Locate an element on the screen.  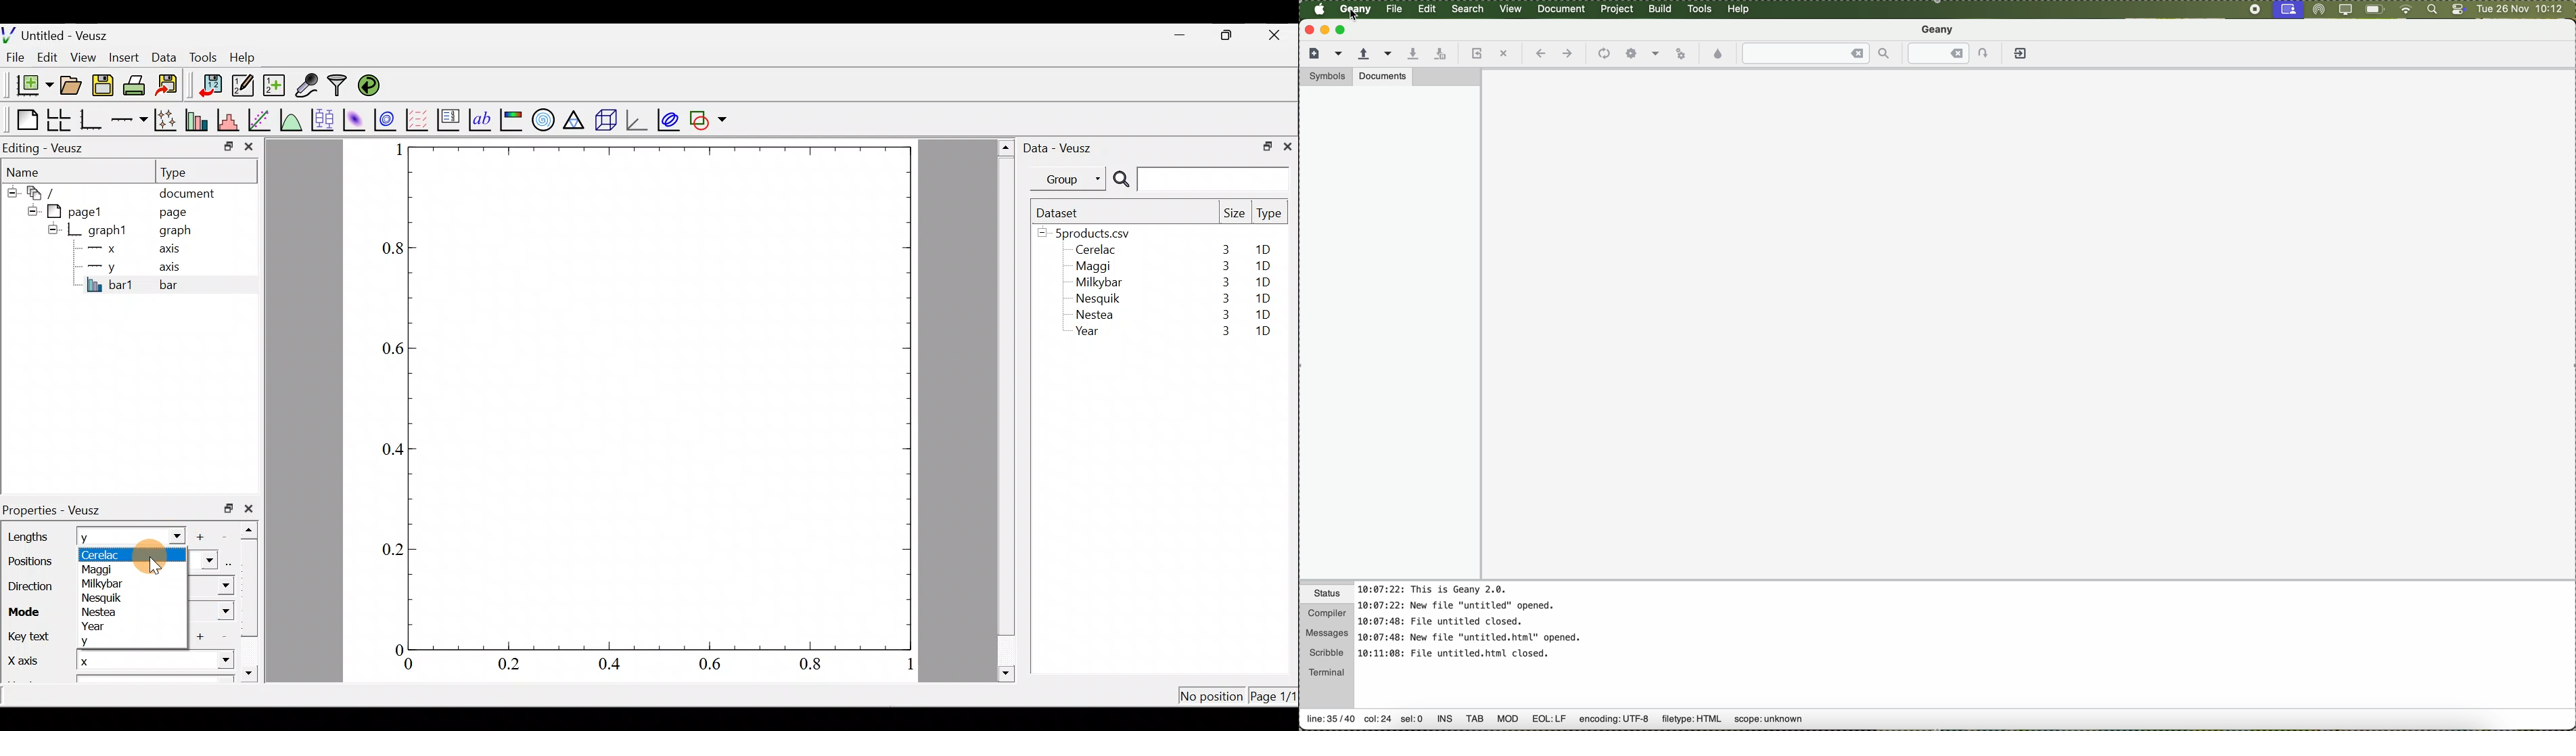
3d graph is located at coordinates (637, 118).